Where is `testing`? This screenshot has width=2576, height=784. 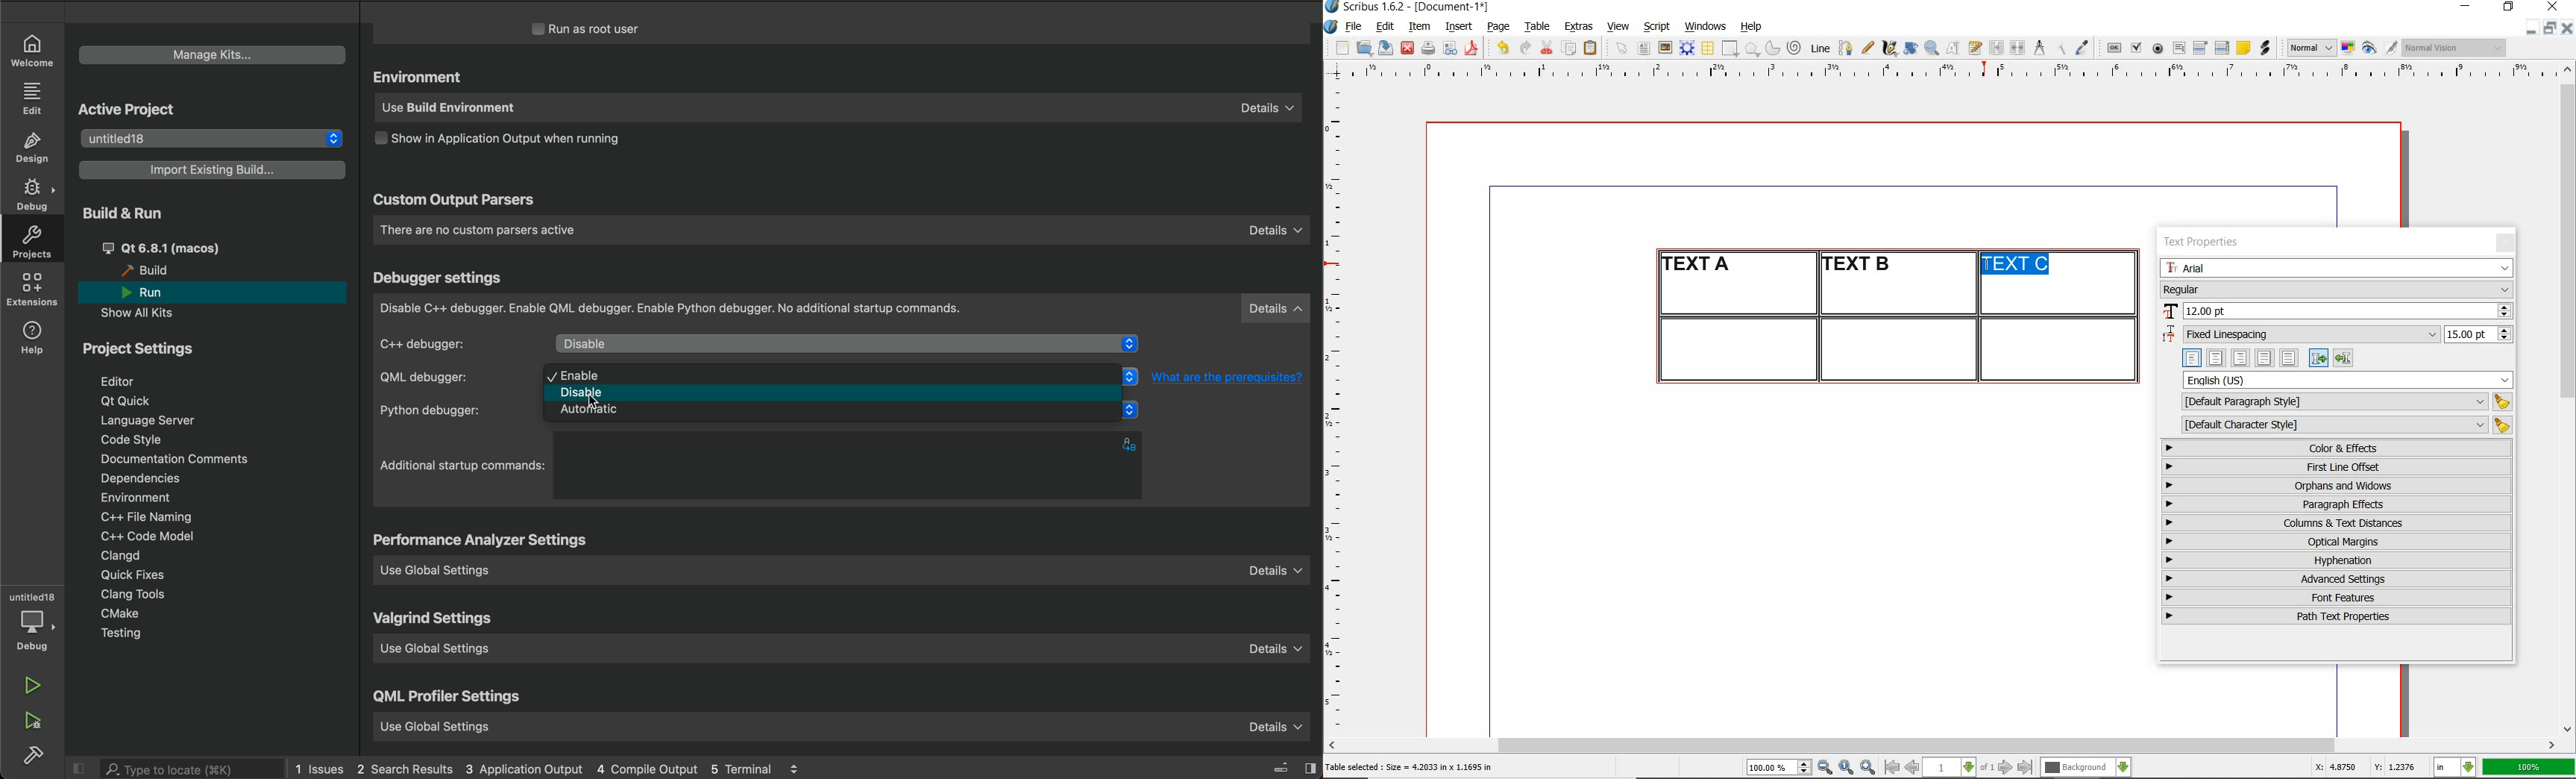
testing is located at coordinates (123, 633).